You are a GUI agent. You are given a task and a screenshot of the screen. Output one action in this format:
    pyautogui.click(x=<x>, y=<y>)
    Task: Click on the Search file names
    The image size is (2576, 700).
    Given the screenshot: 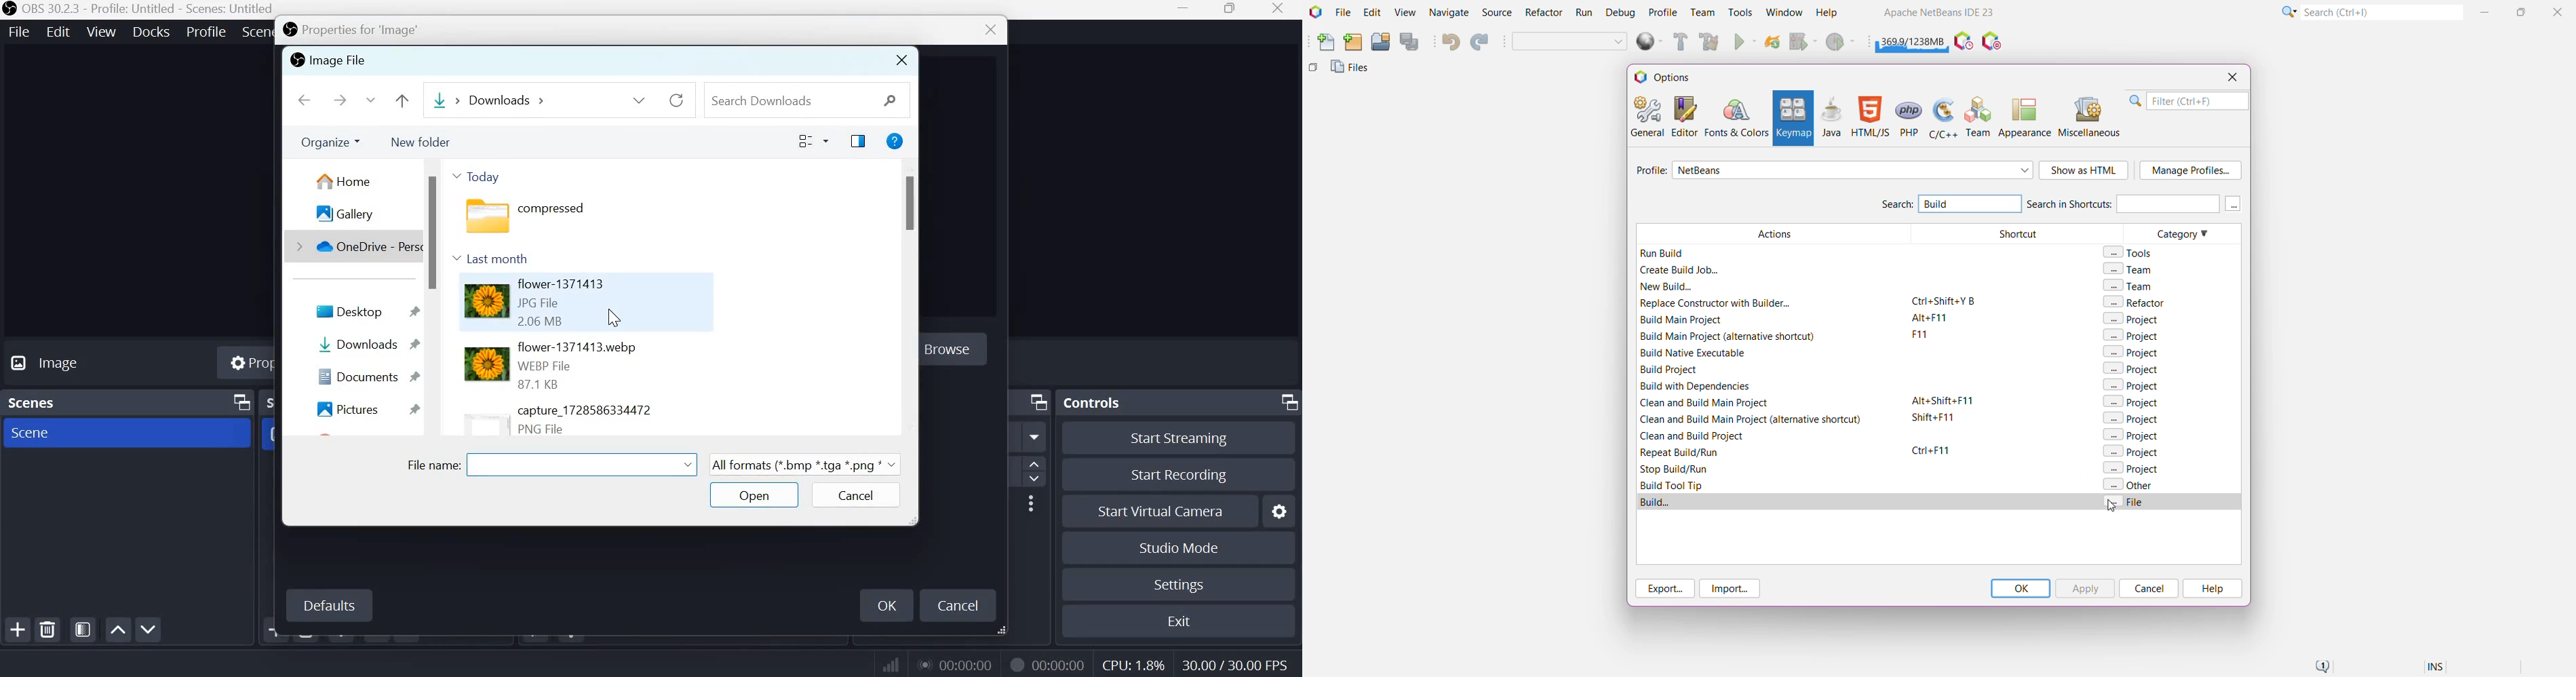 What is the action you would take?
    pyautogui.click(x=583, y=468)
    